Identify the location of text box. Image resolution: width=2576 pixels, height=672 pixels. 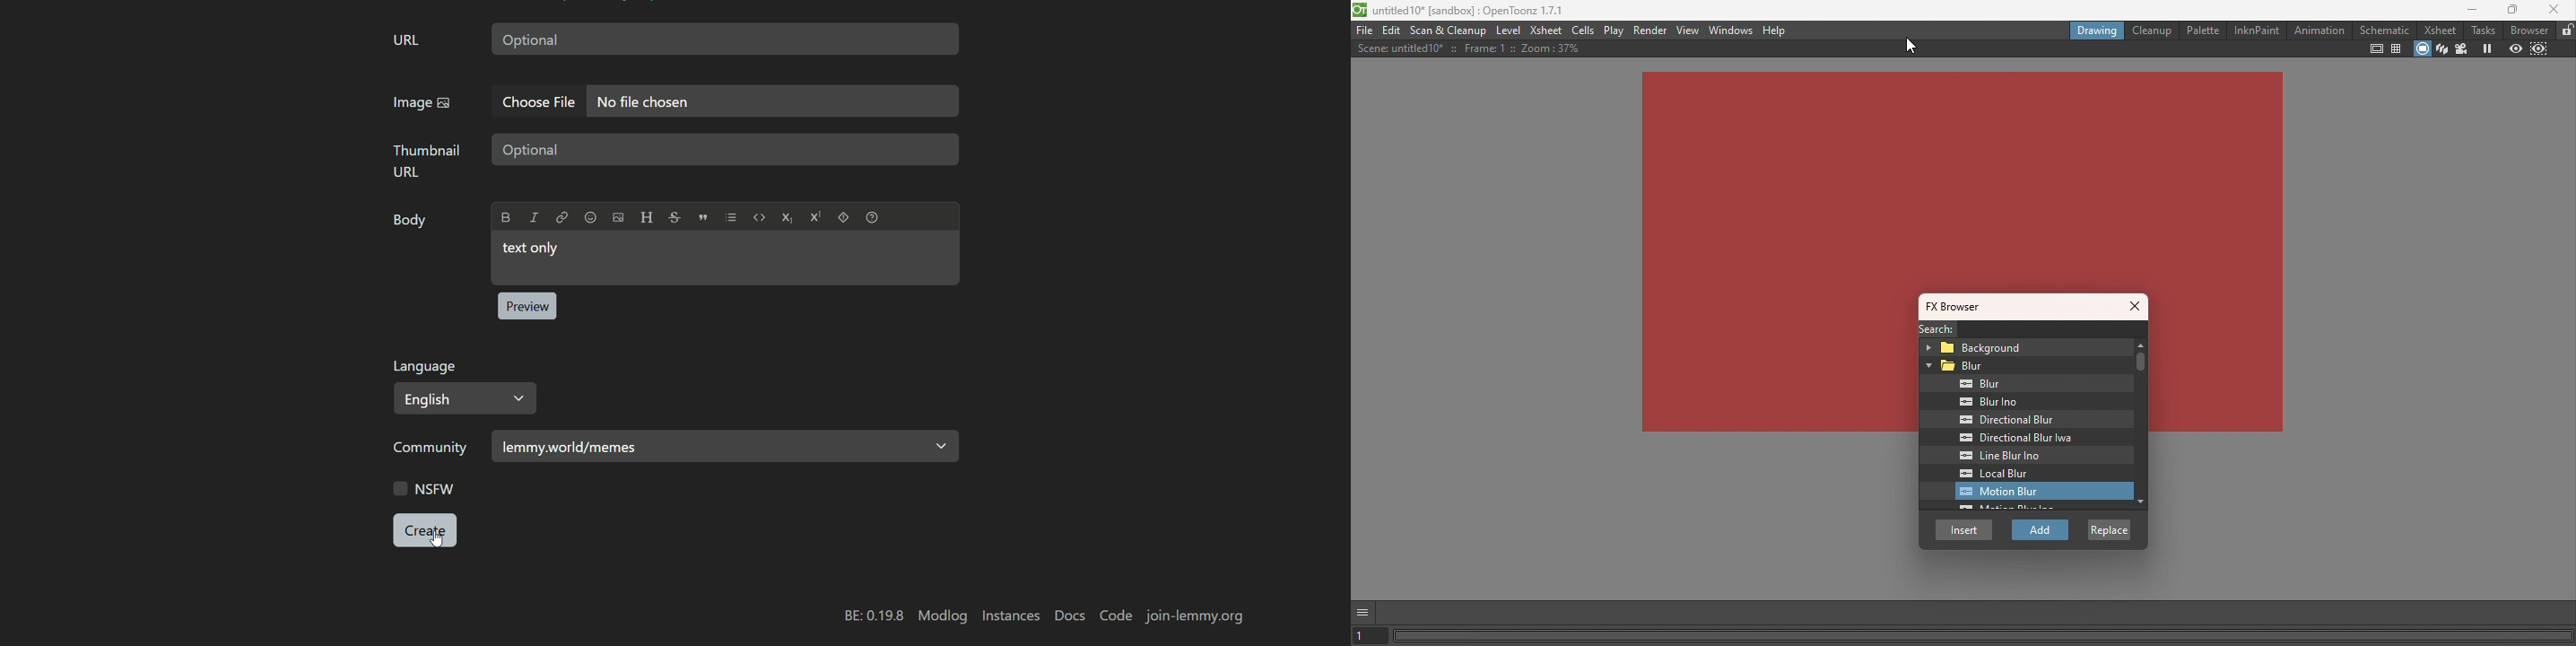
(726, 150).